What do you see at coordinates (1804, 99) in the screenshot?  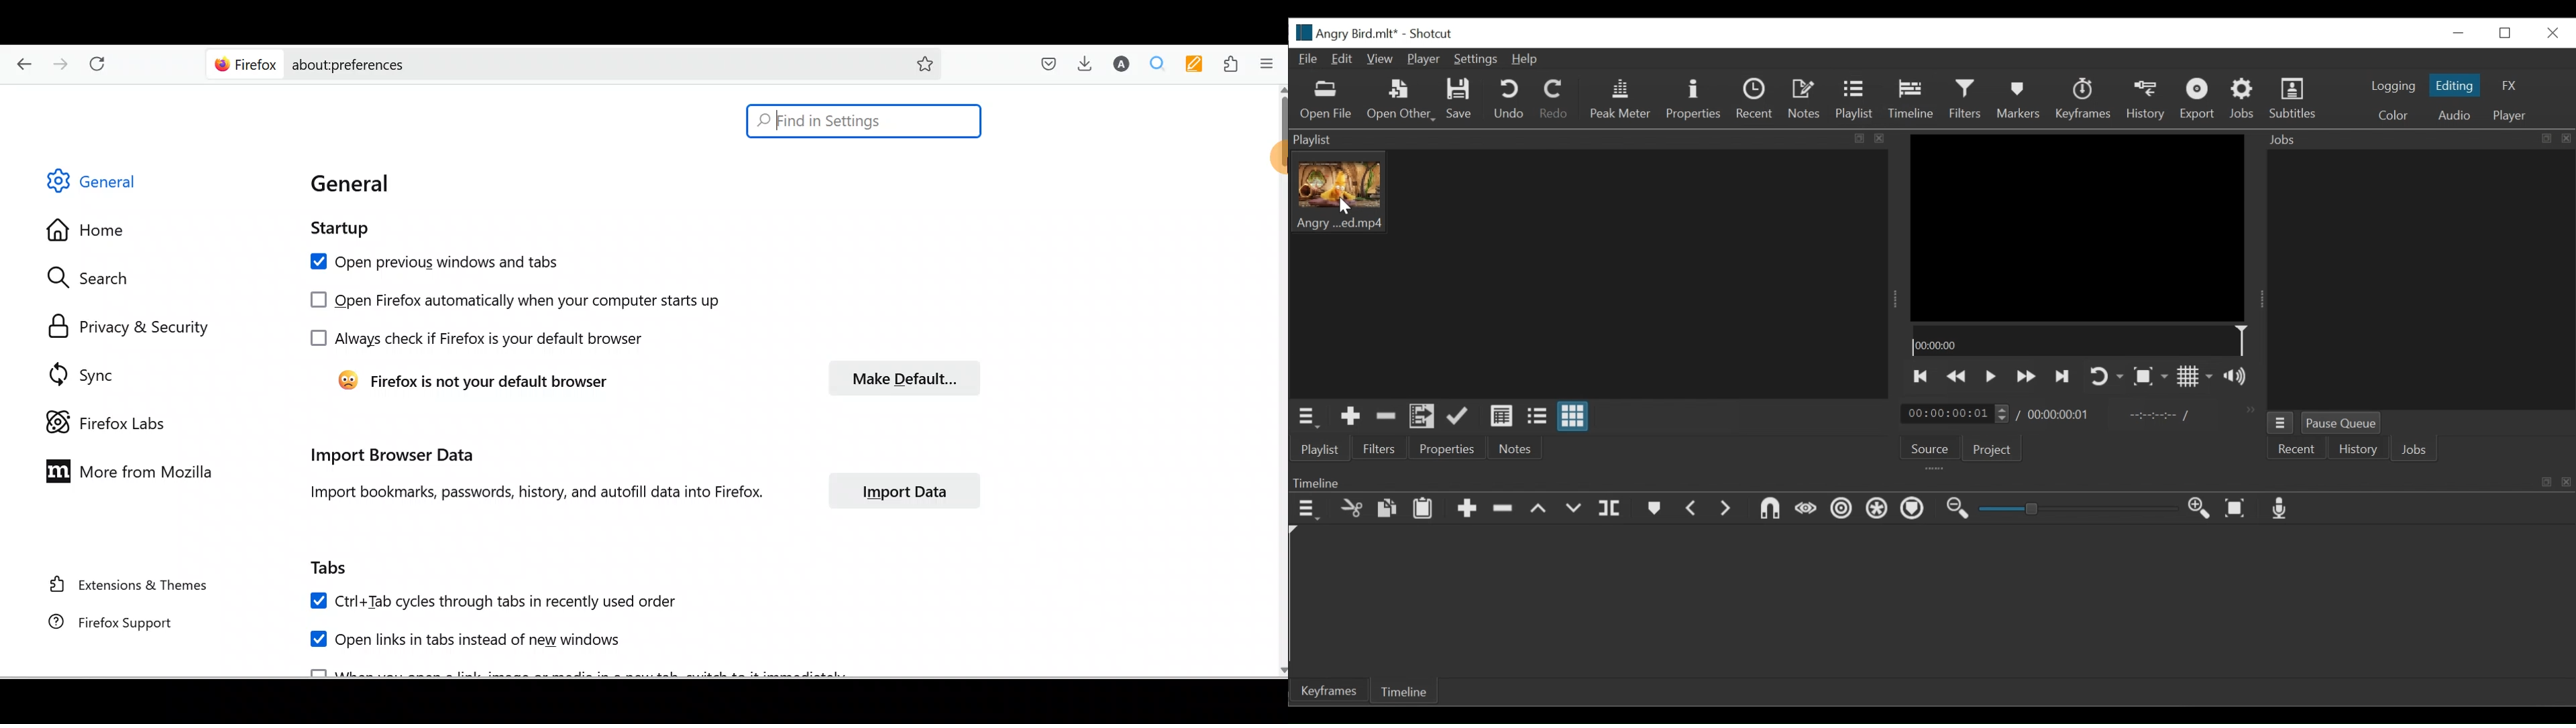 I see `Notes` at bounding box center [1804, 99].